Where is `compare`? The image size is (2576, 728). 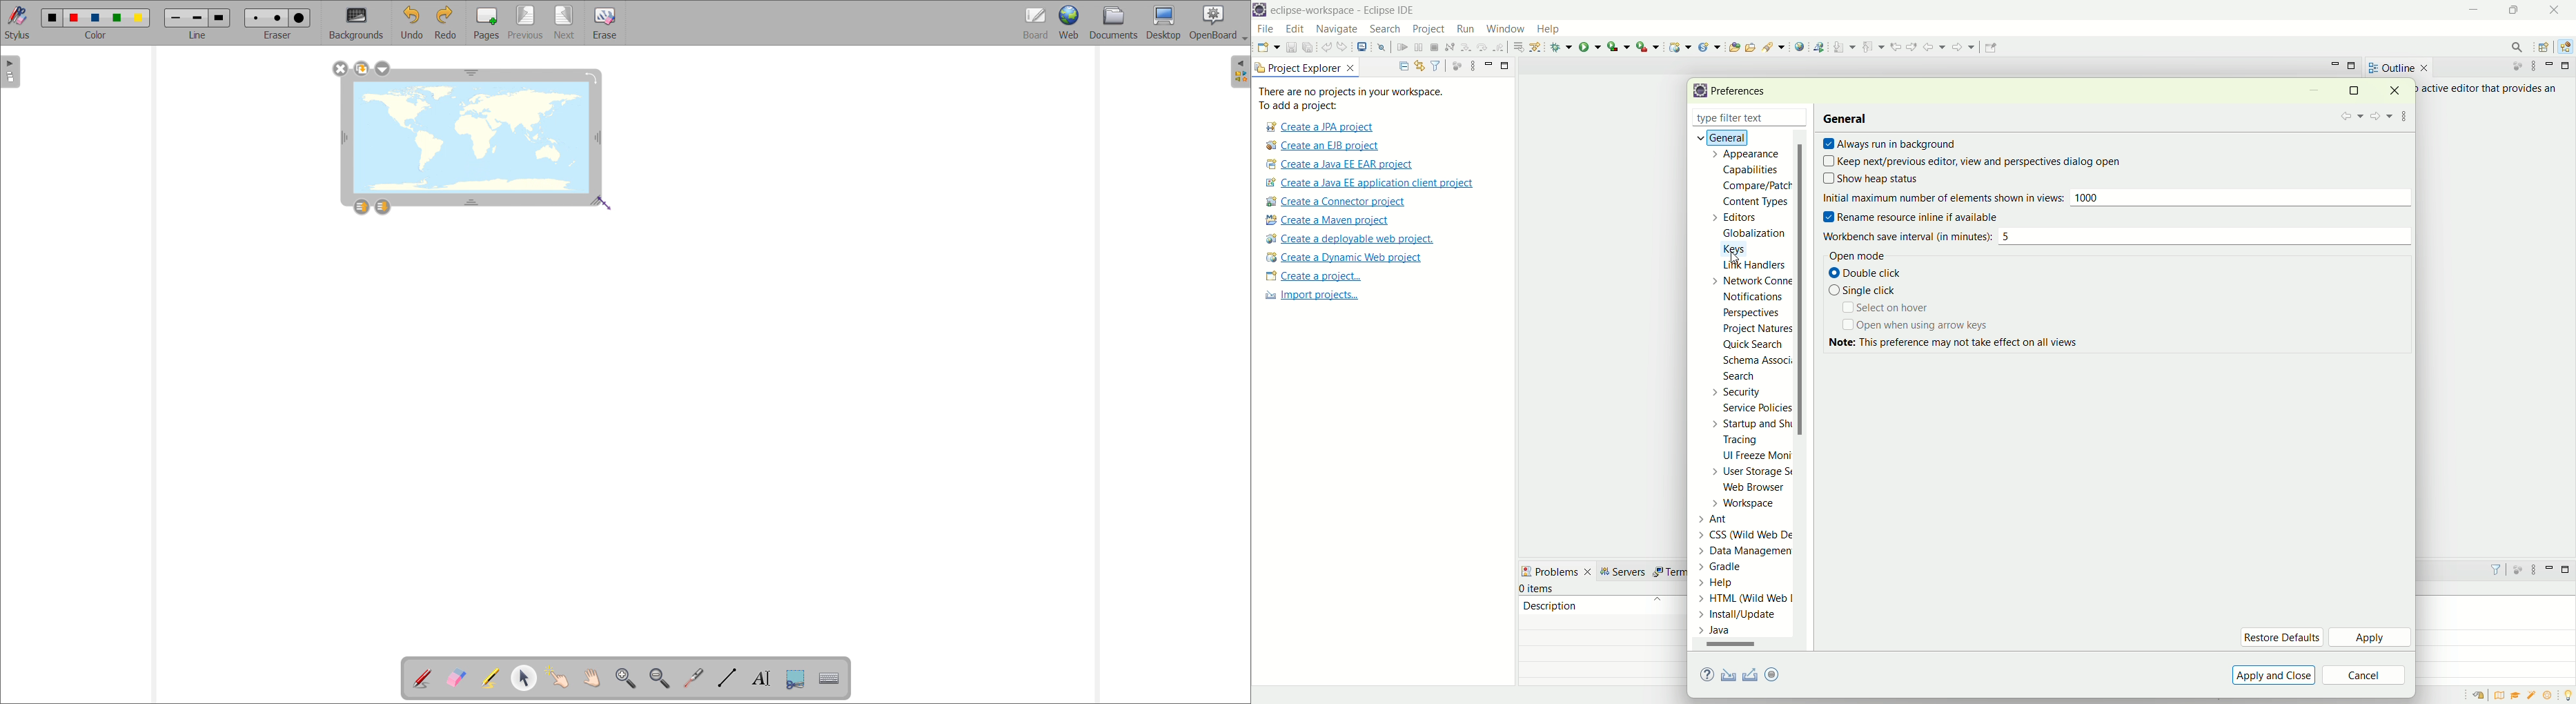 compare is located at coordinates (1756, 185).